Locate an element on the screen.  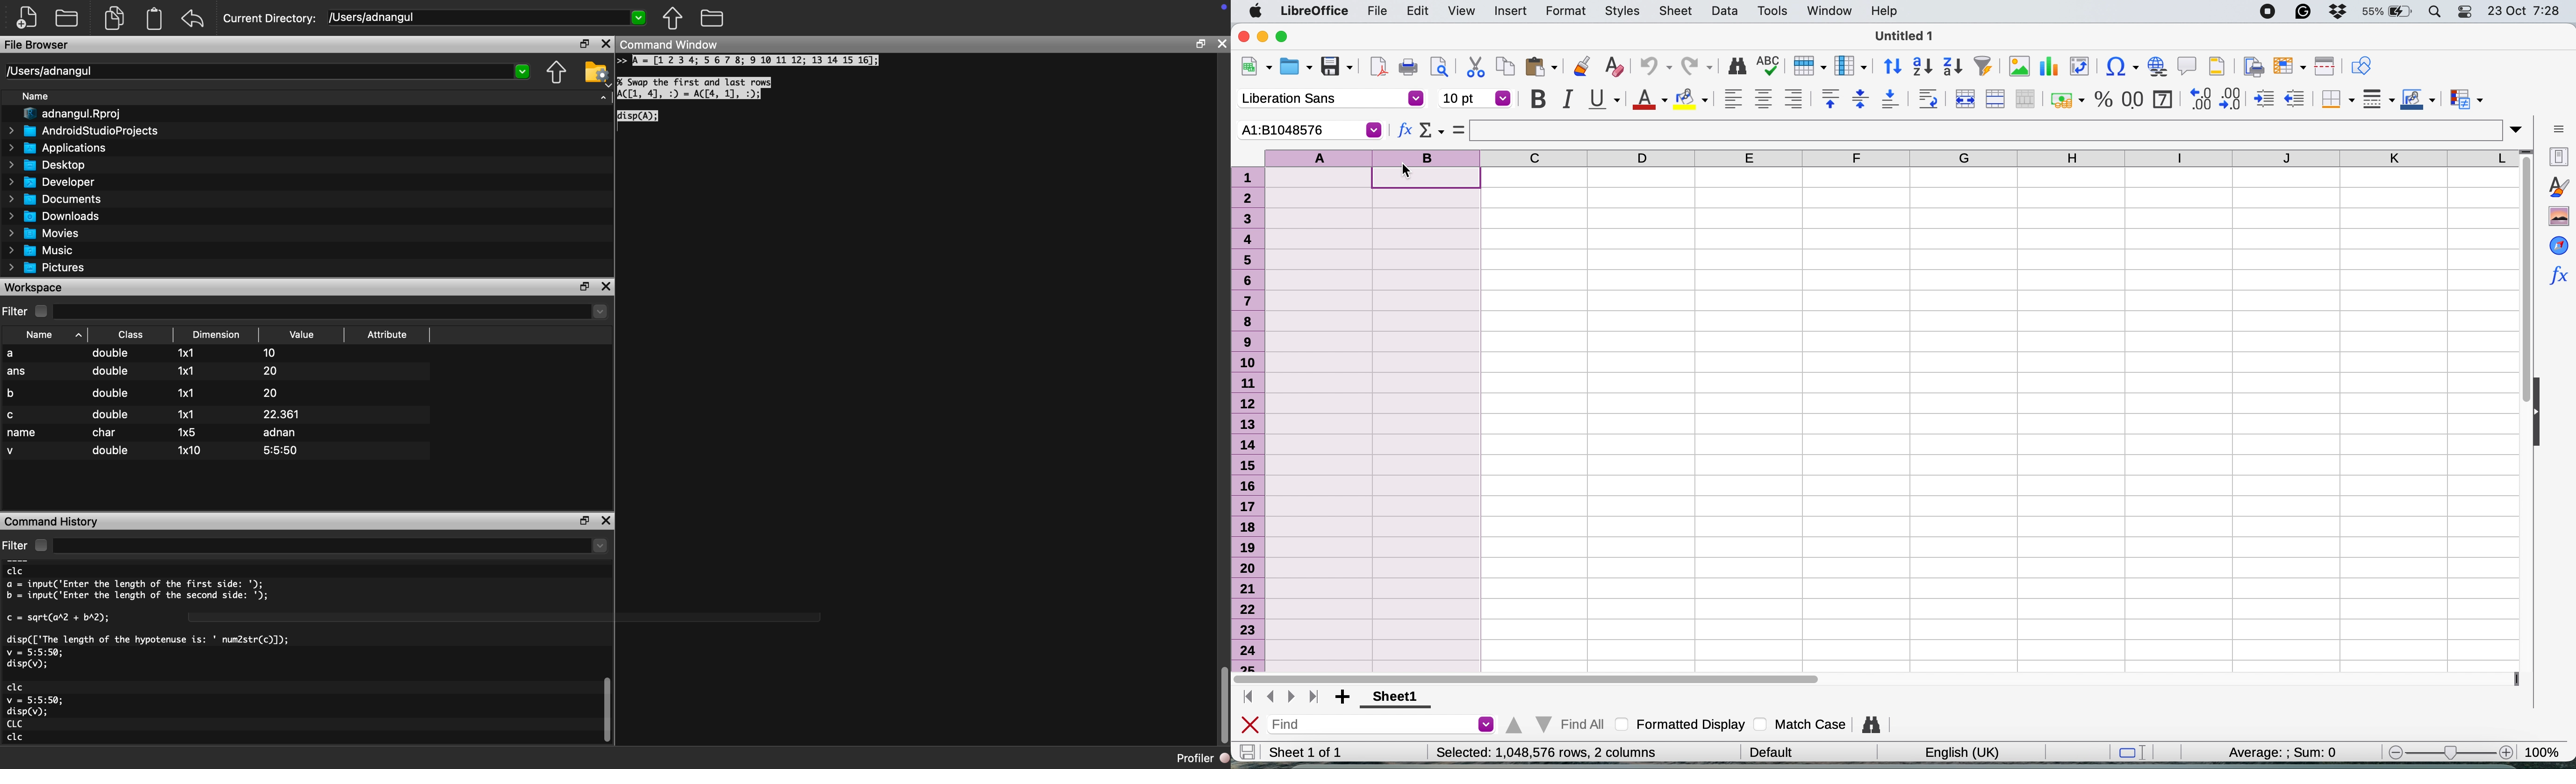
find and replace is located at coordinates (1869, 726).